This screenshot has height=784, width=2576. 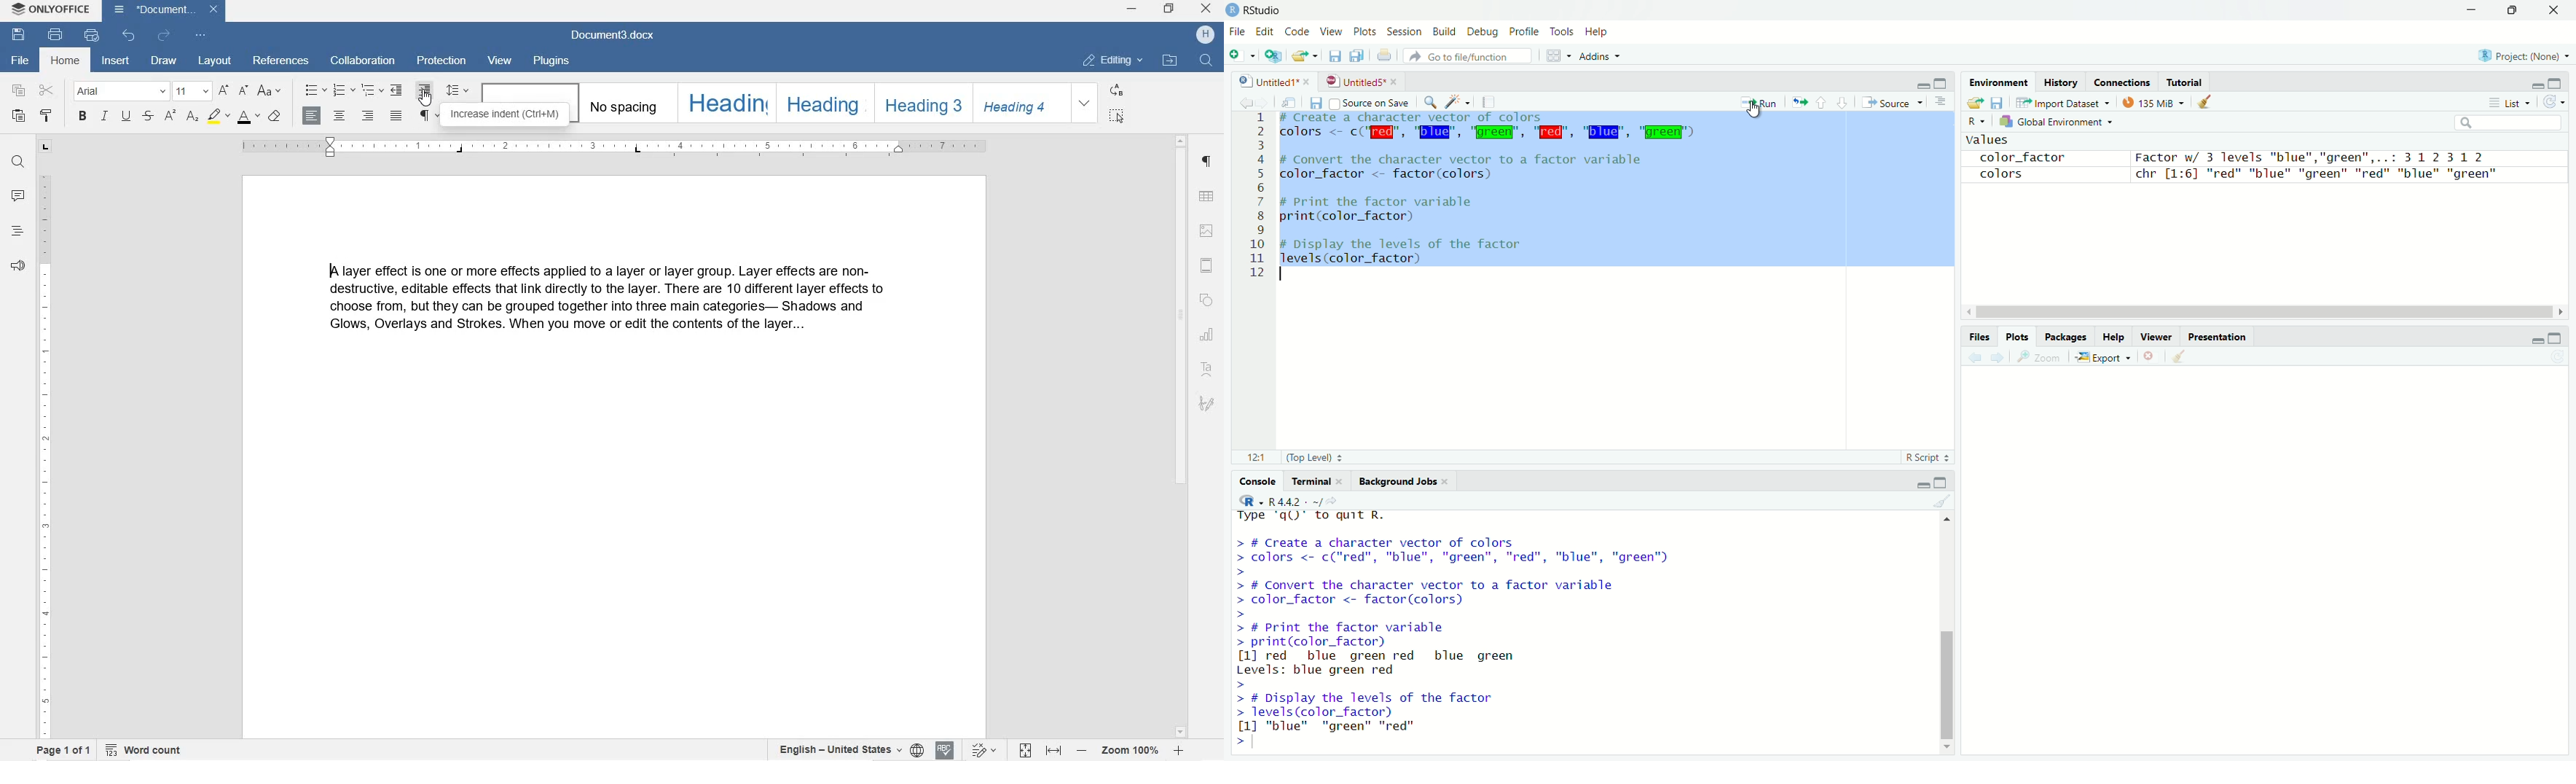 I want to click on go to previous section/chunk, so click(x=1823, y=104).